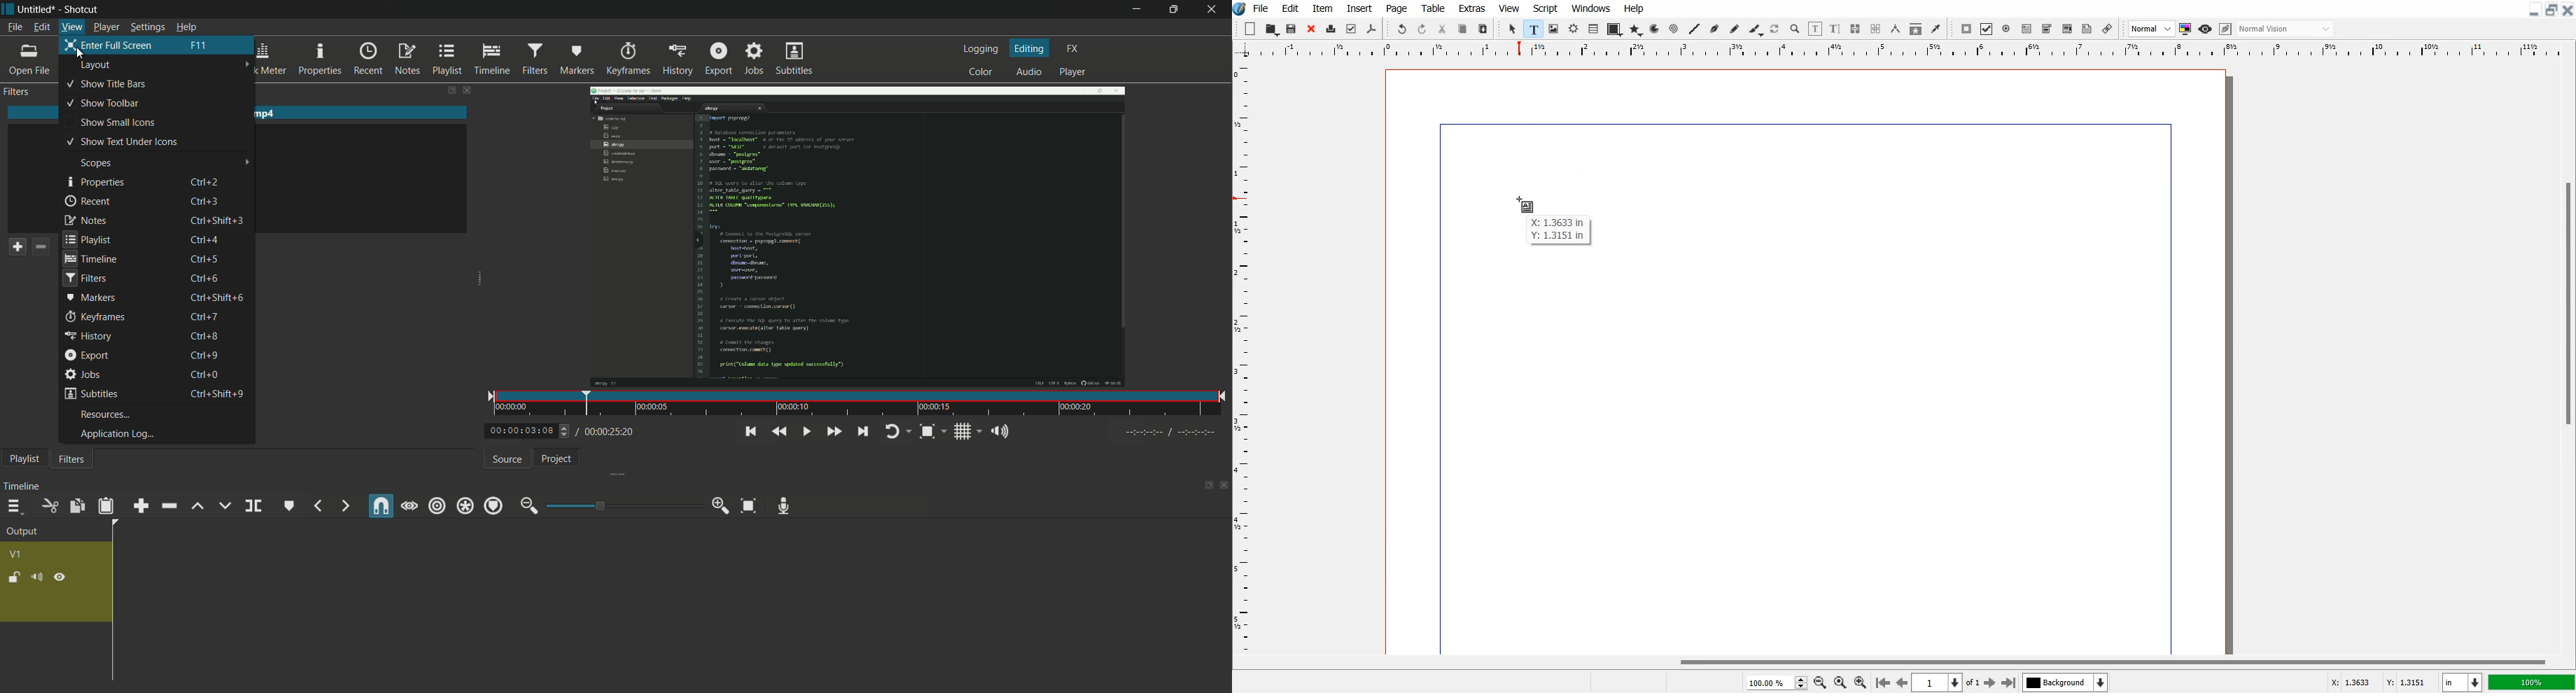 The width and height of the screenshot is (2576, 700). I want to click on Arc, so click(1656, 29).